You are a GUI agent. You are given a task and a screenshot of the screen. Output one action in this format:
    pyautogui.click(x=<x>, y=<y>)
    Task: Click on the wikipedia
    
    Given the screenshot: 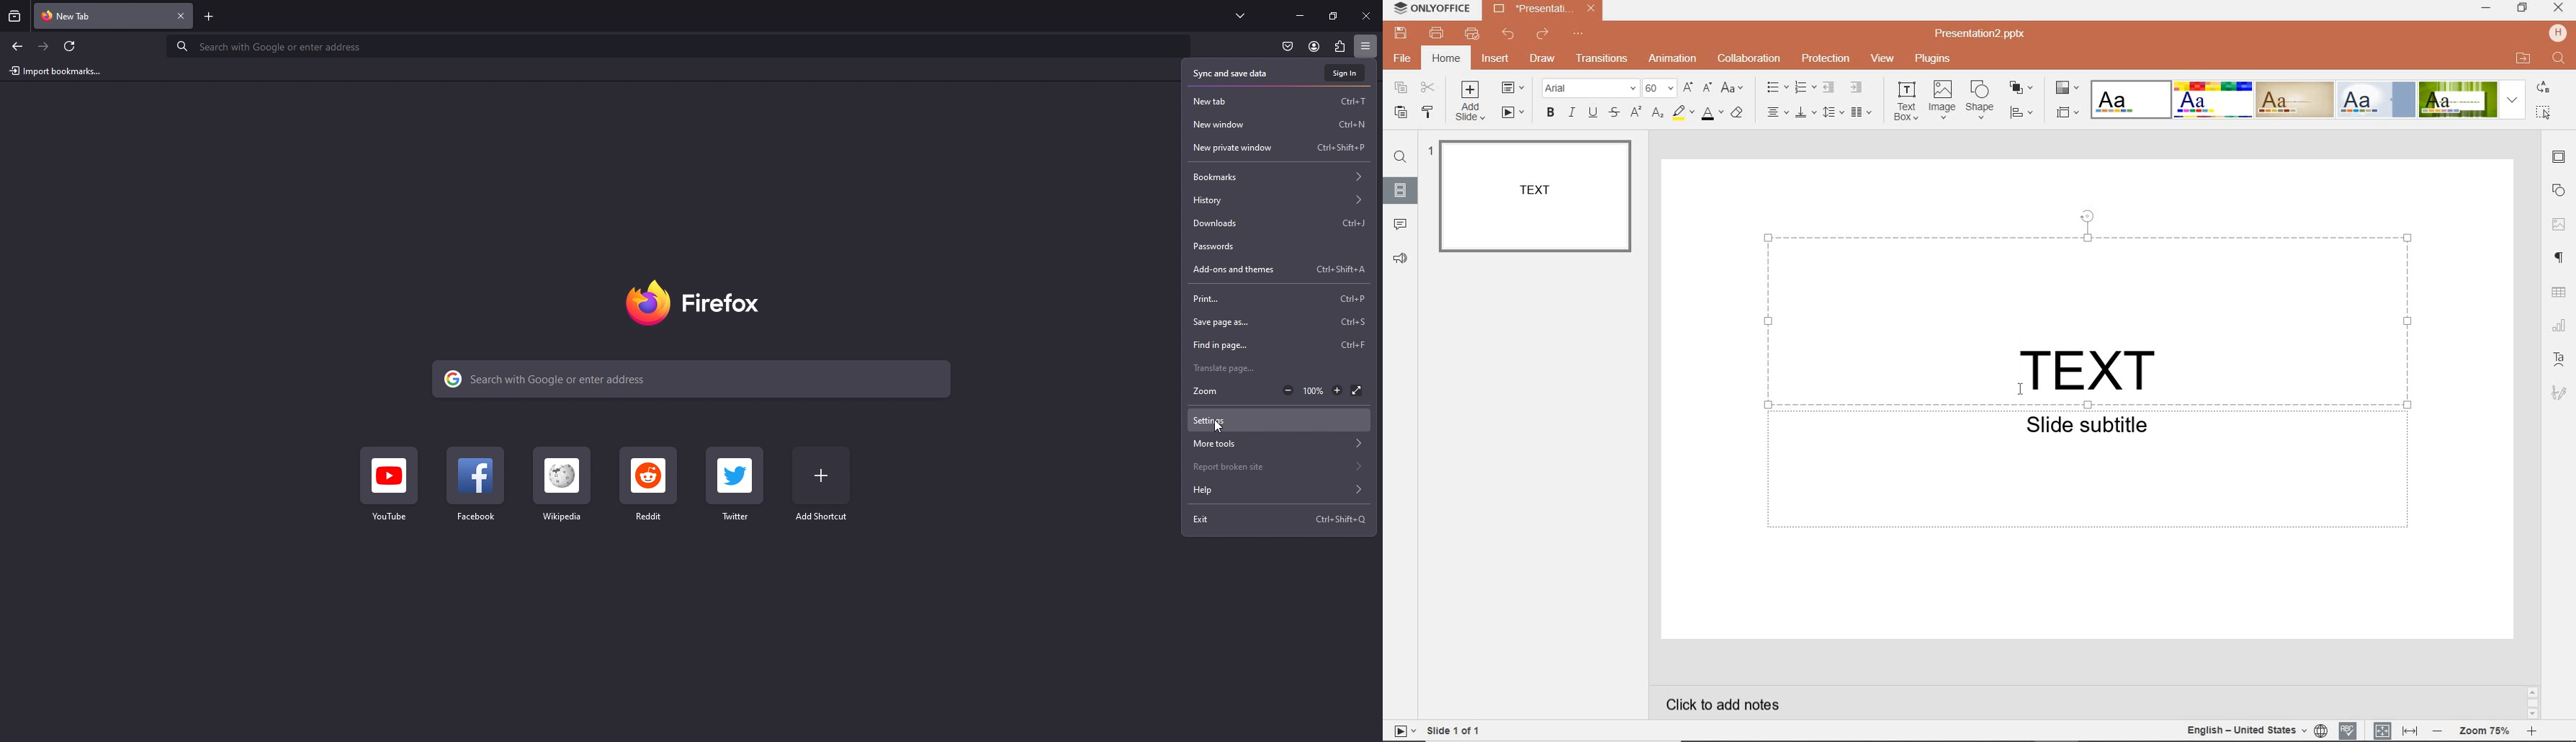 What is the action you would take?
    pyautogui.click(x=564, y=486)
    